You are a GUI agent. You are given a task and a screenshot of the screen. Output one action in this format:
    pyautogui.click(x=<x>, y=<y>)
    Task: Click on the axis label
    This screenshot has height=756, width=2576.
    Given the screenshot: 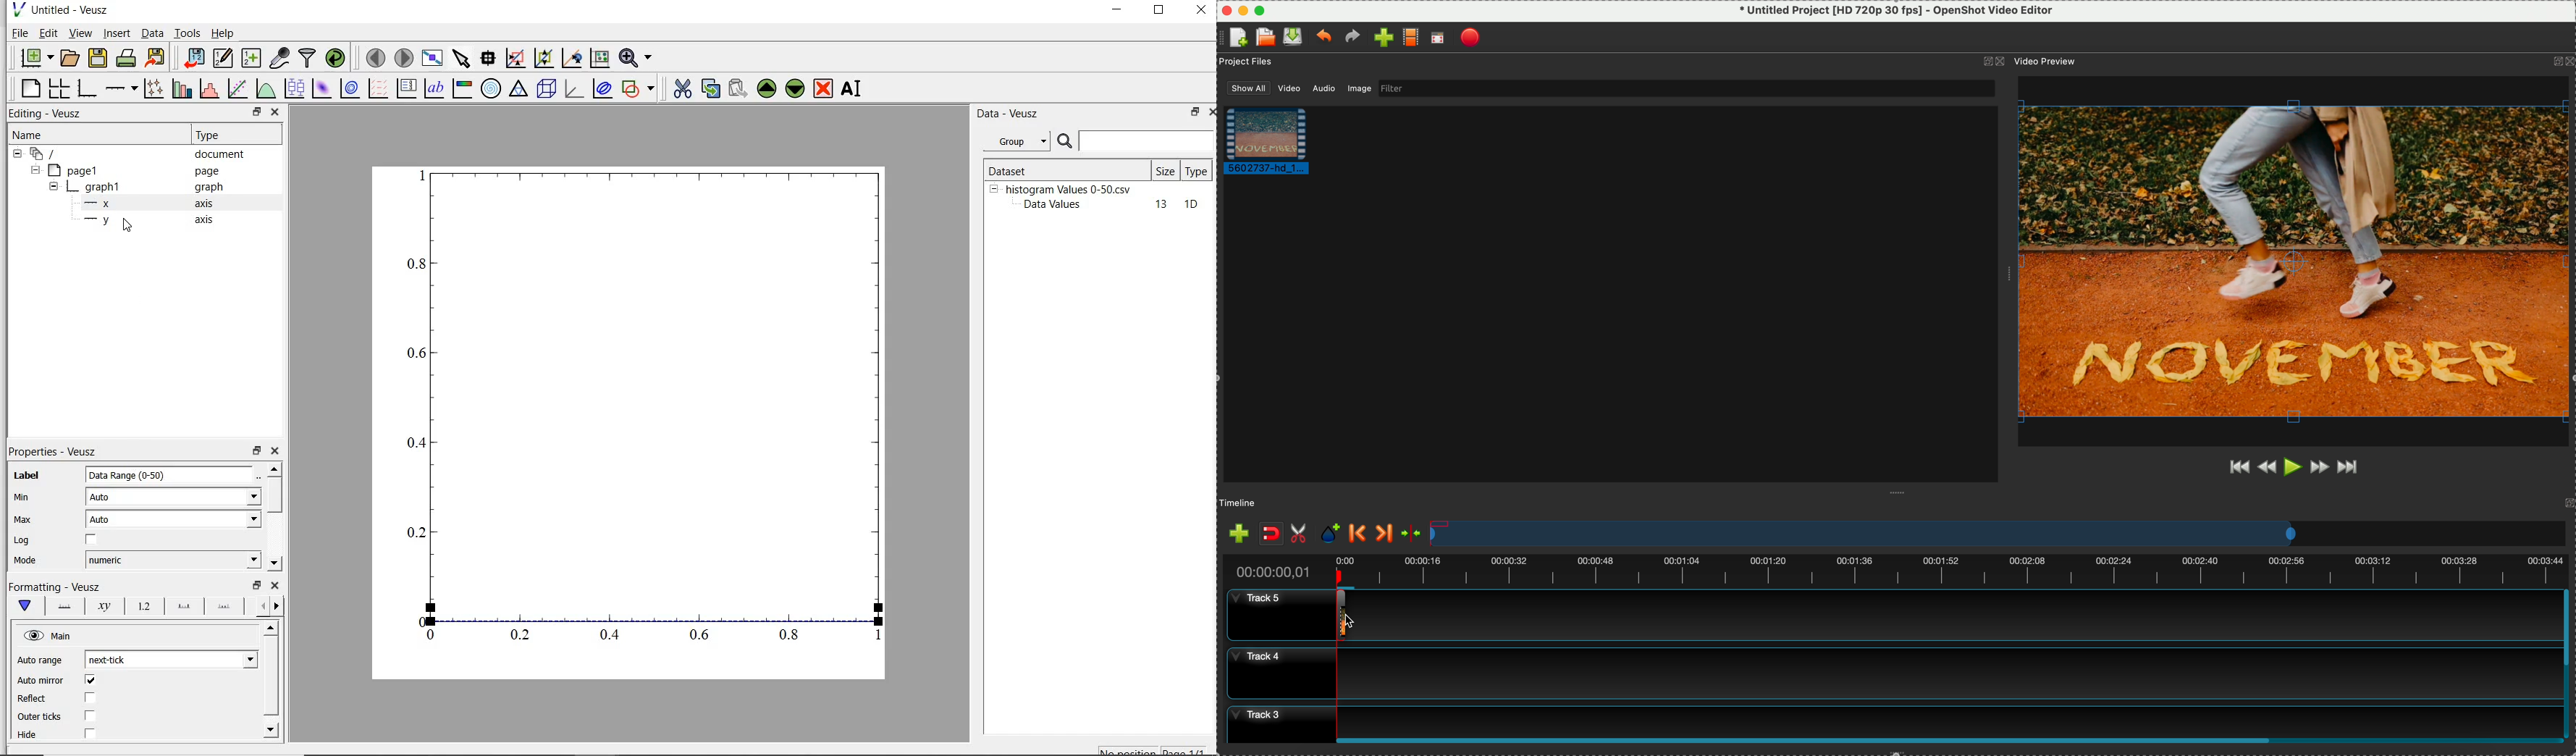 What is the action you would take?
    pyautogui.click(x=105, y=606)
    